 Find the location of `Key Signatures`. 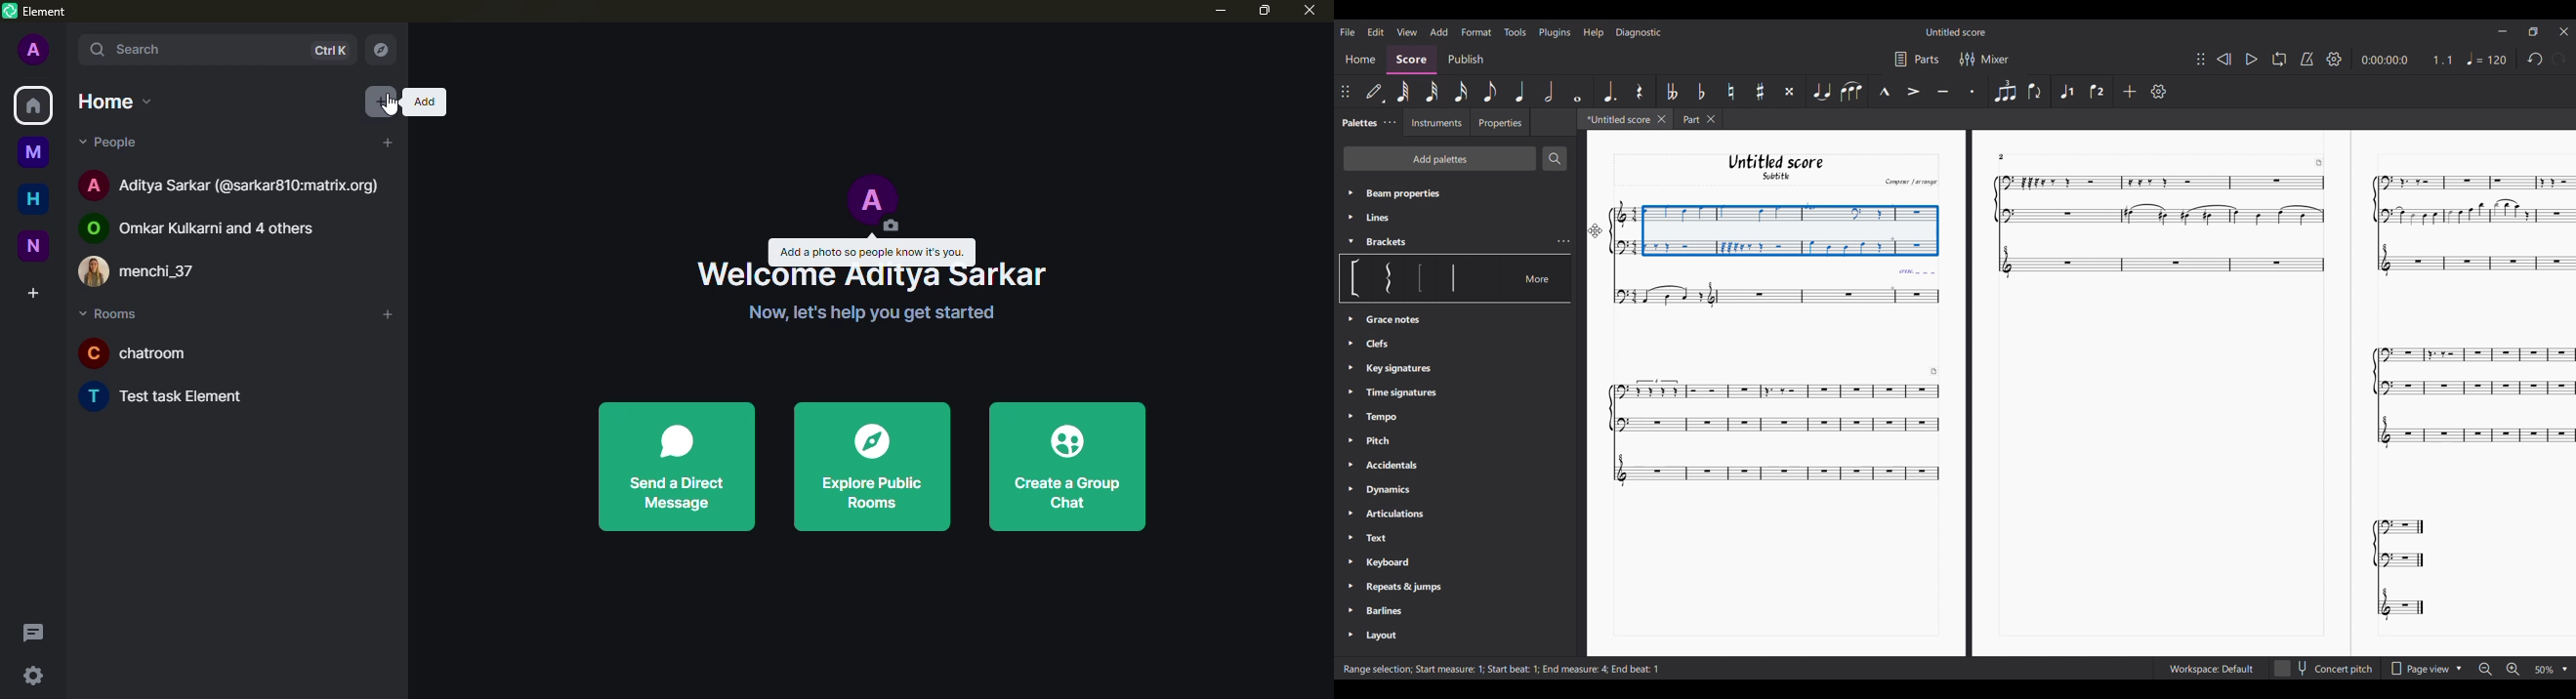

Key Signatures is located at coordinates (1399, 370).